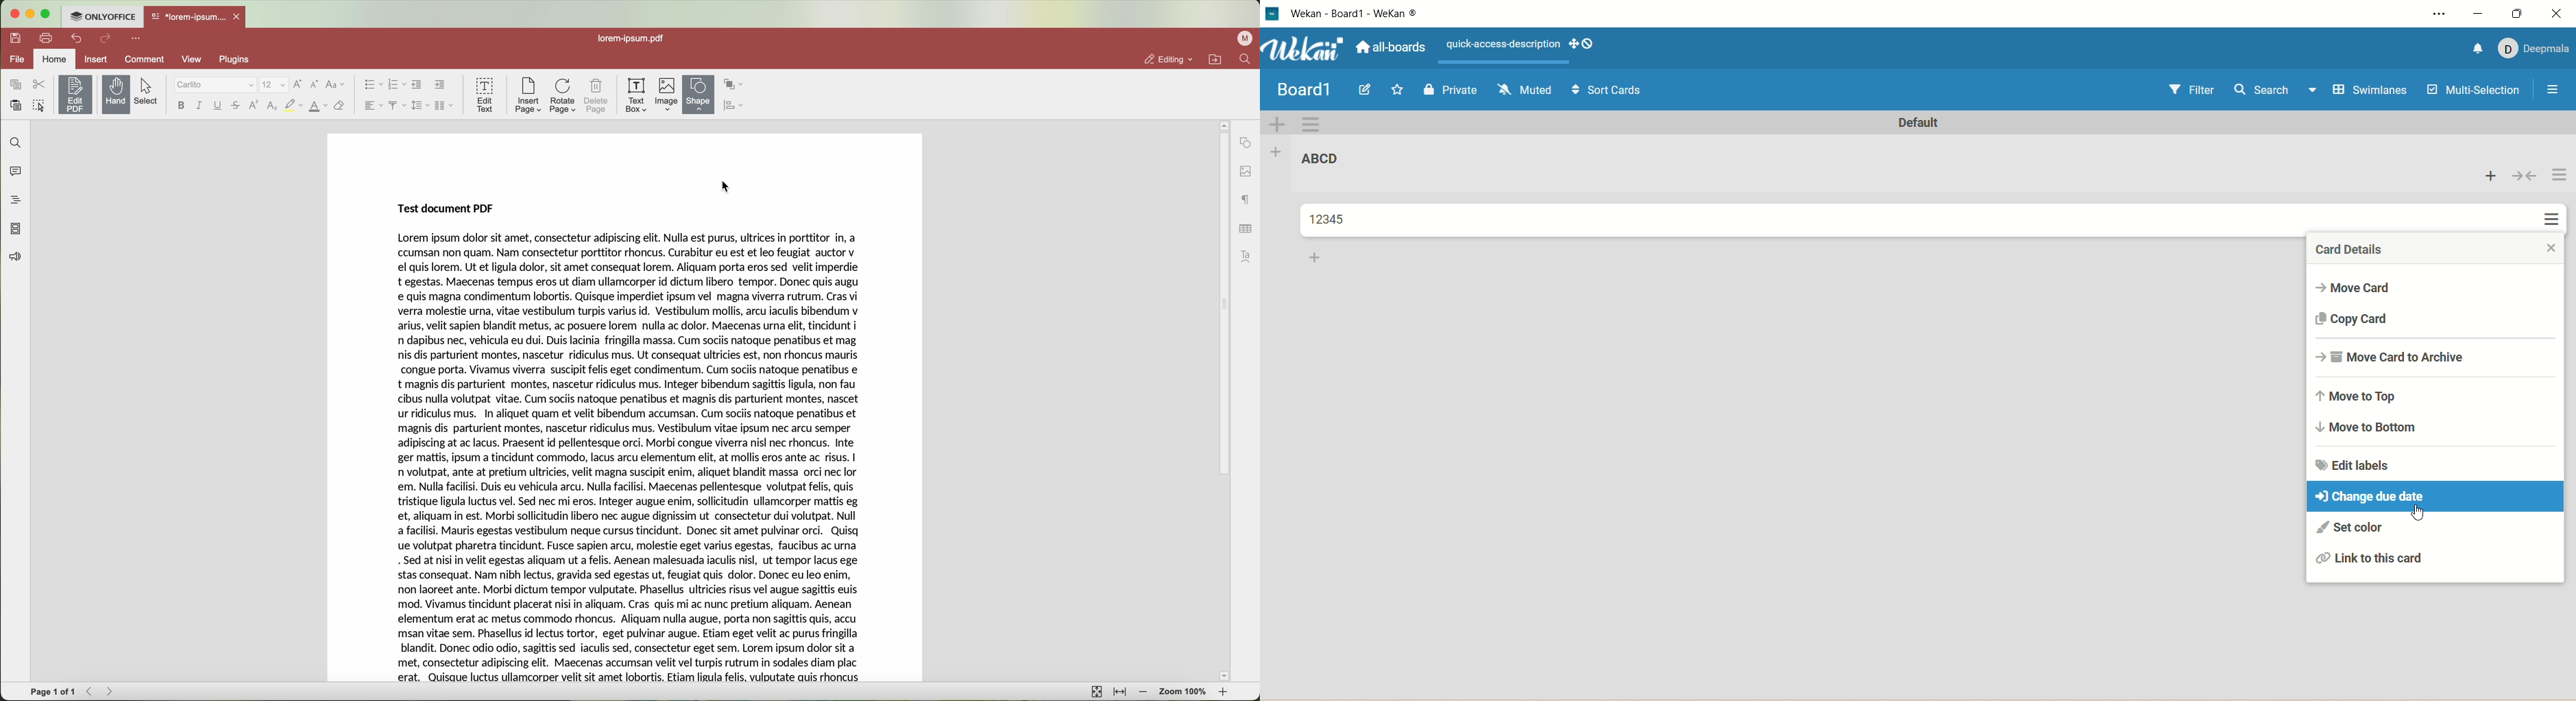 This screenshot has height=728, width=2576. Describe the element at coordinates (419, 105) in the screenshot. I see `line spacing` at that location.